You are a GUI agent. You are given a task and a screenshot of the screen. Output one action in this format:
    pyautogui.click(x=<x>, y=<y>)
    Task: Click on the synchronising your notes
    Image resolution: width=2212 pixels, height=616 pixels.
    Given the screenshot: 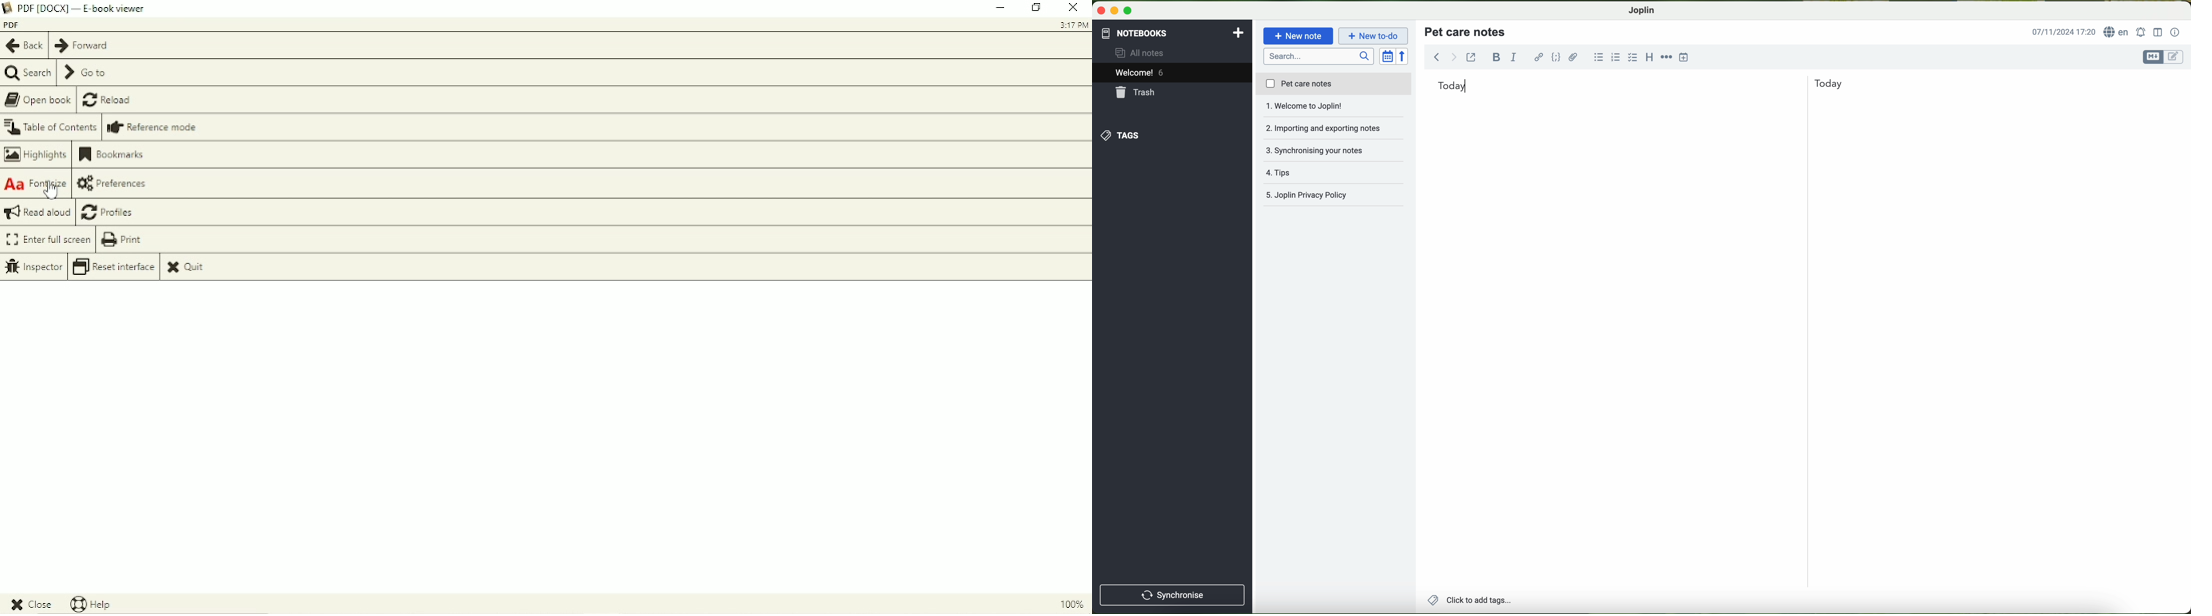 What is the action you would take?
    pyautogui.click(x=1335, y=129)
    